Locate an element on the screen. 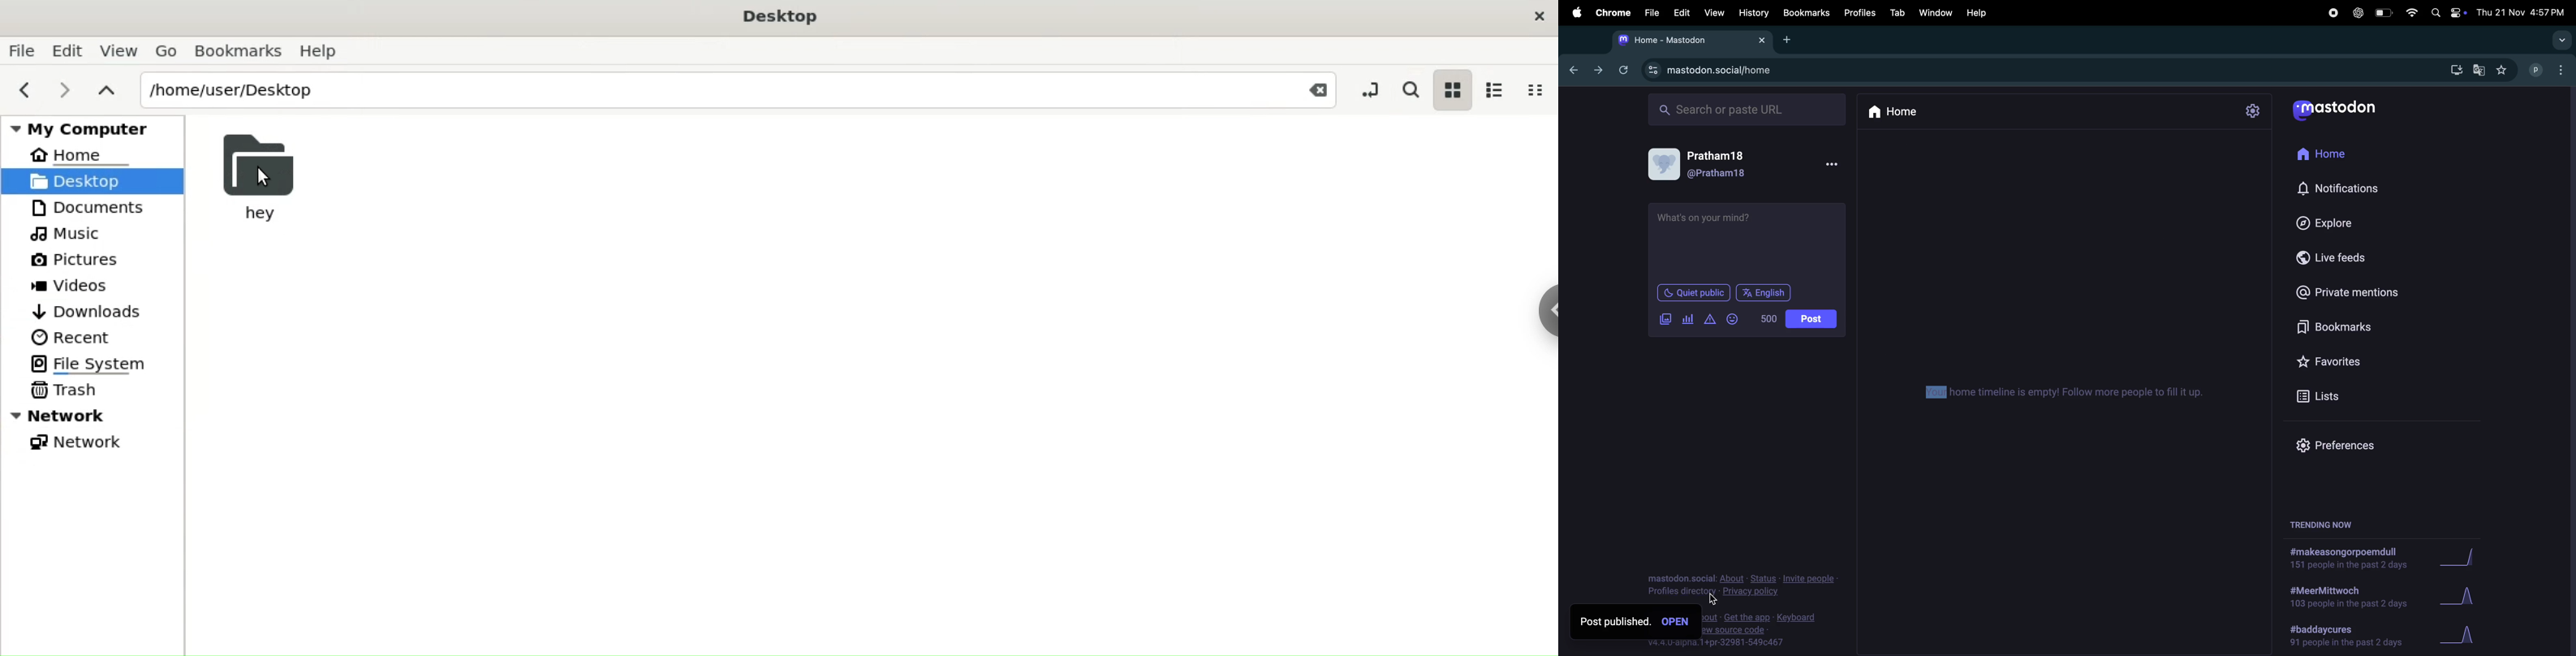  bookmarks is located at coordinates (1807, 14).